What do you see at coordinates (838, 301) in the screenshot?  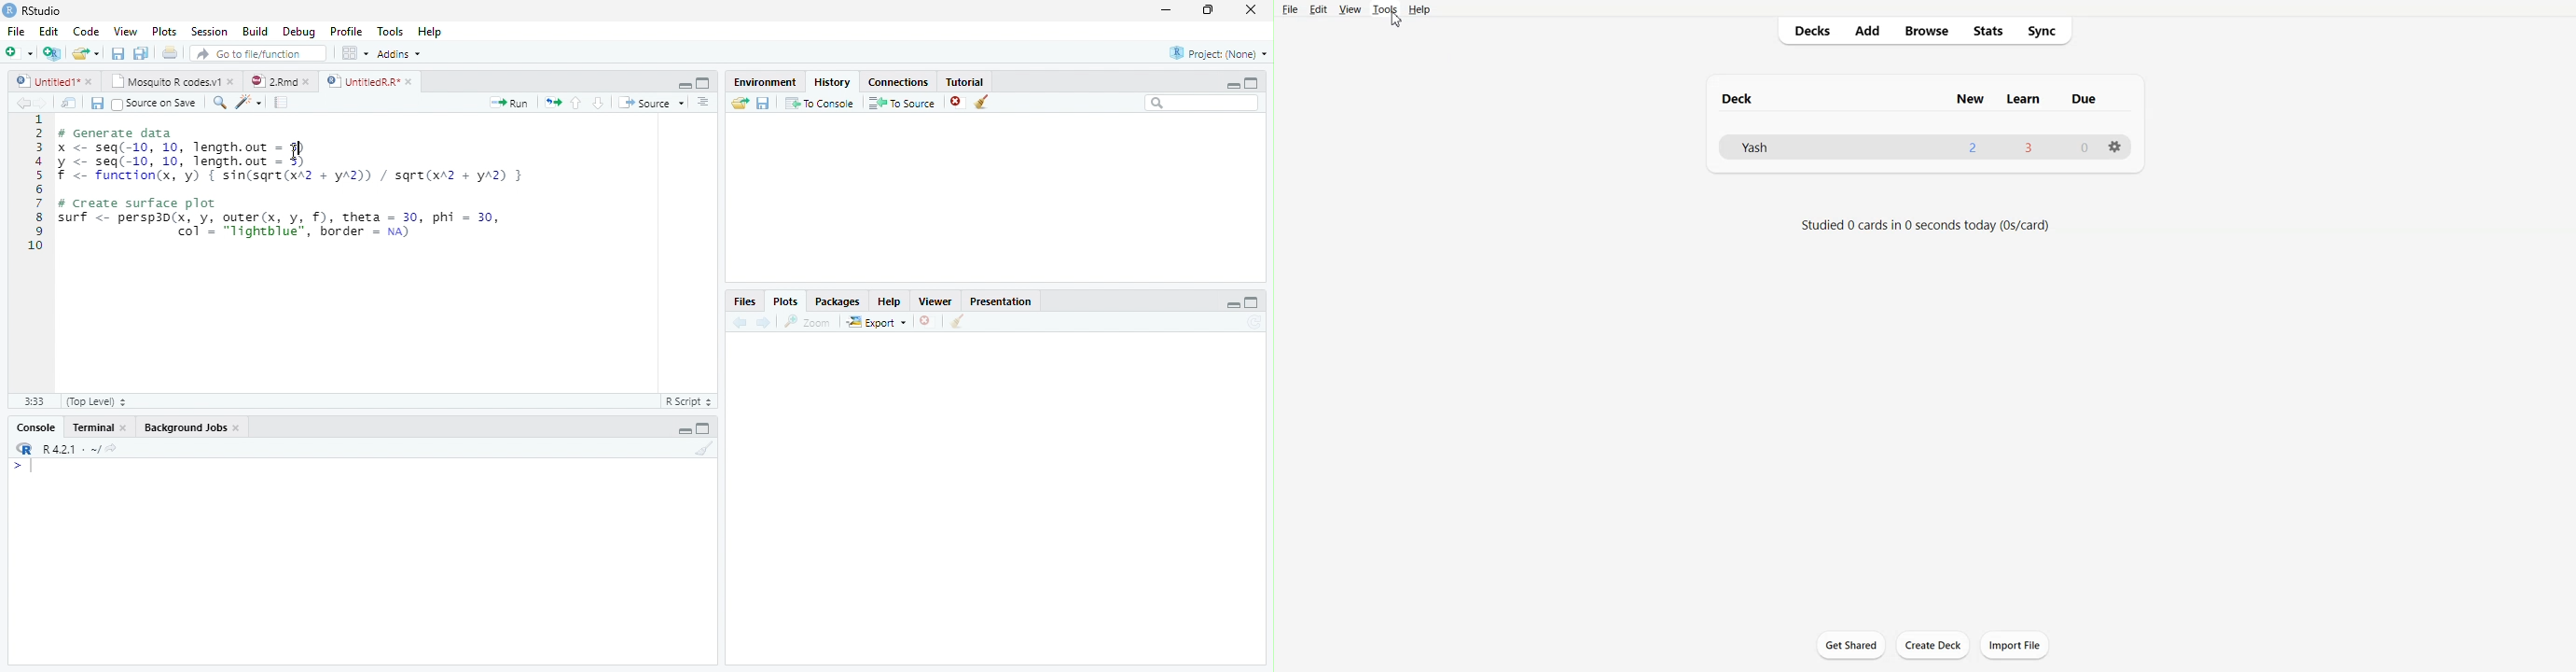 I see `Packages` at bounding box center [838, 301].